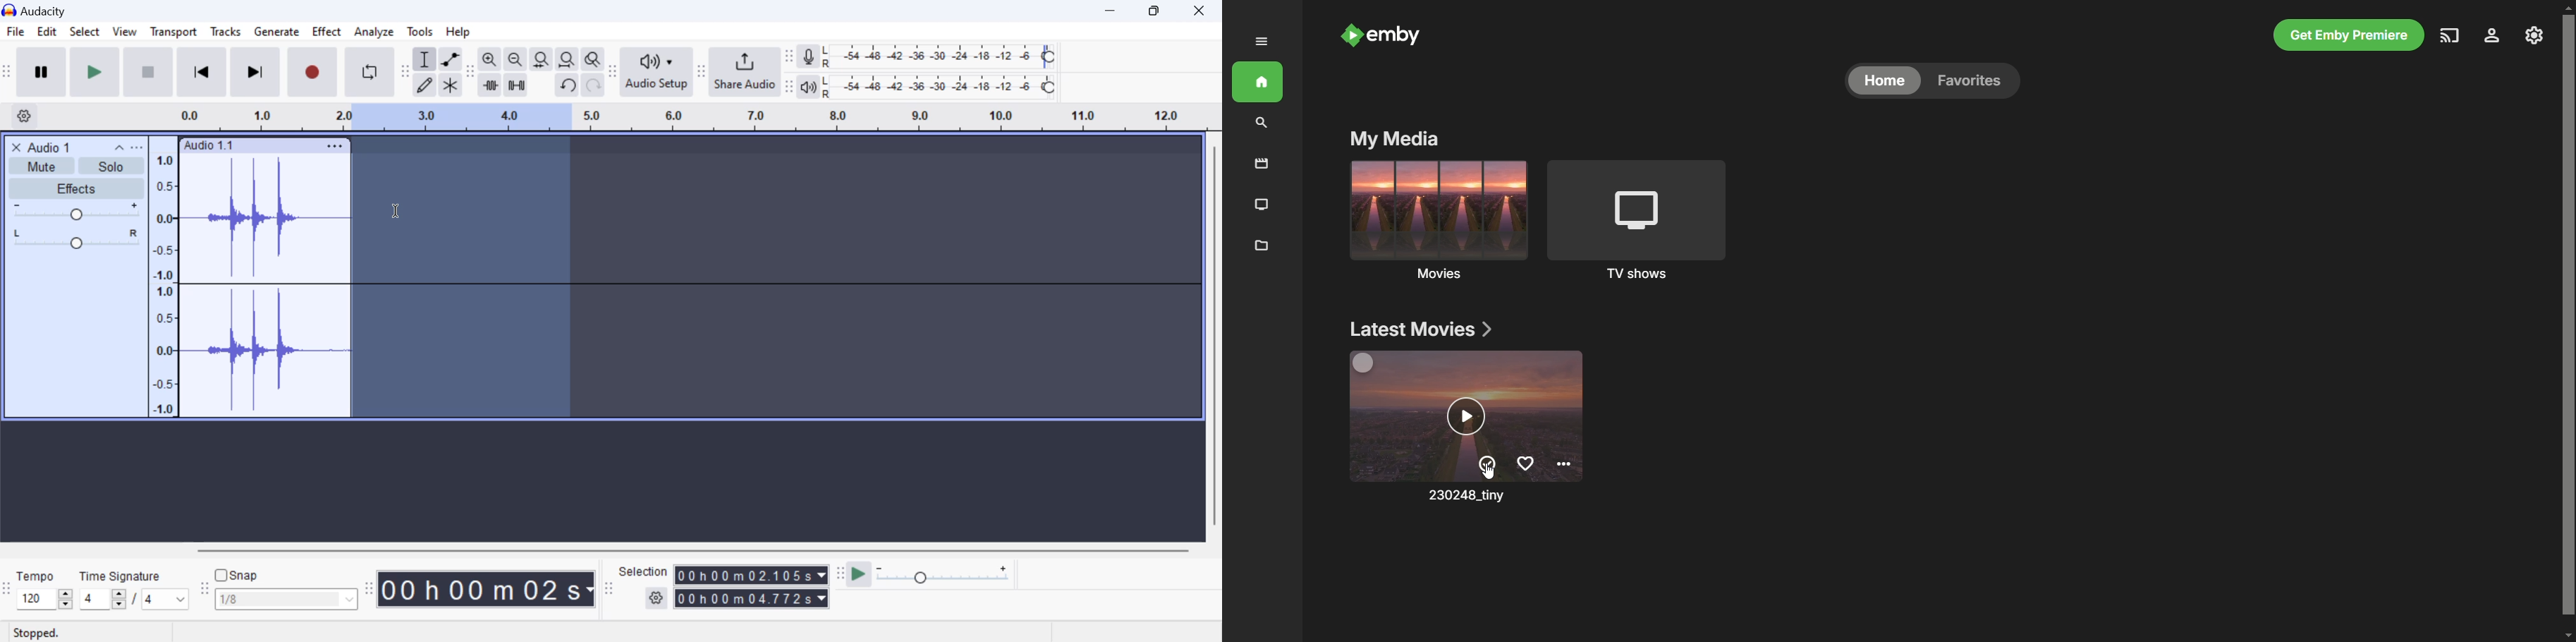 This screenshot has width=2576, height=644. Describe the element at coordinates (859, 575) in the screenshot. I see `play at speed` at that location.